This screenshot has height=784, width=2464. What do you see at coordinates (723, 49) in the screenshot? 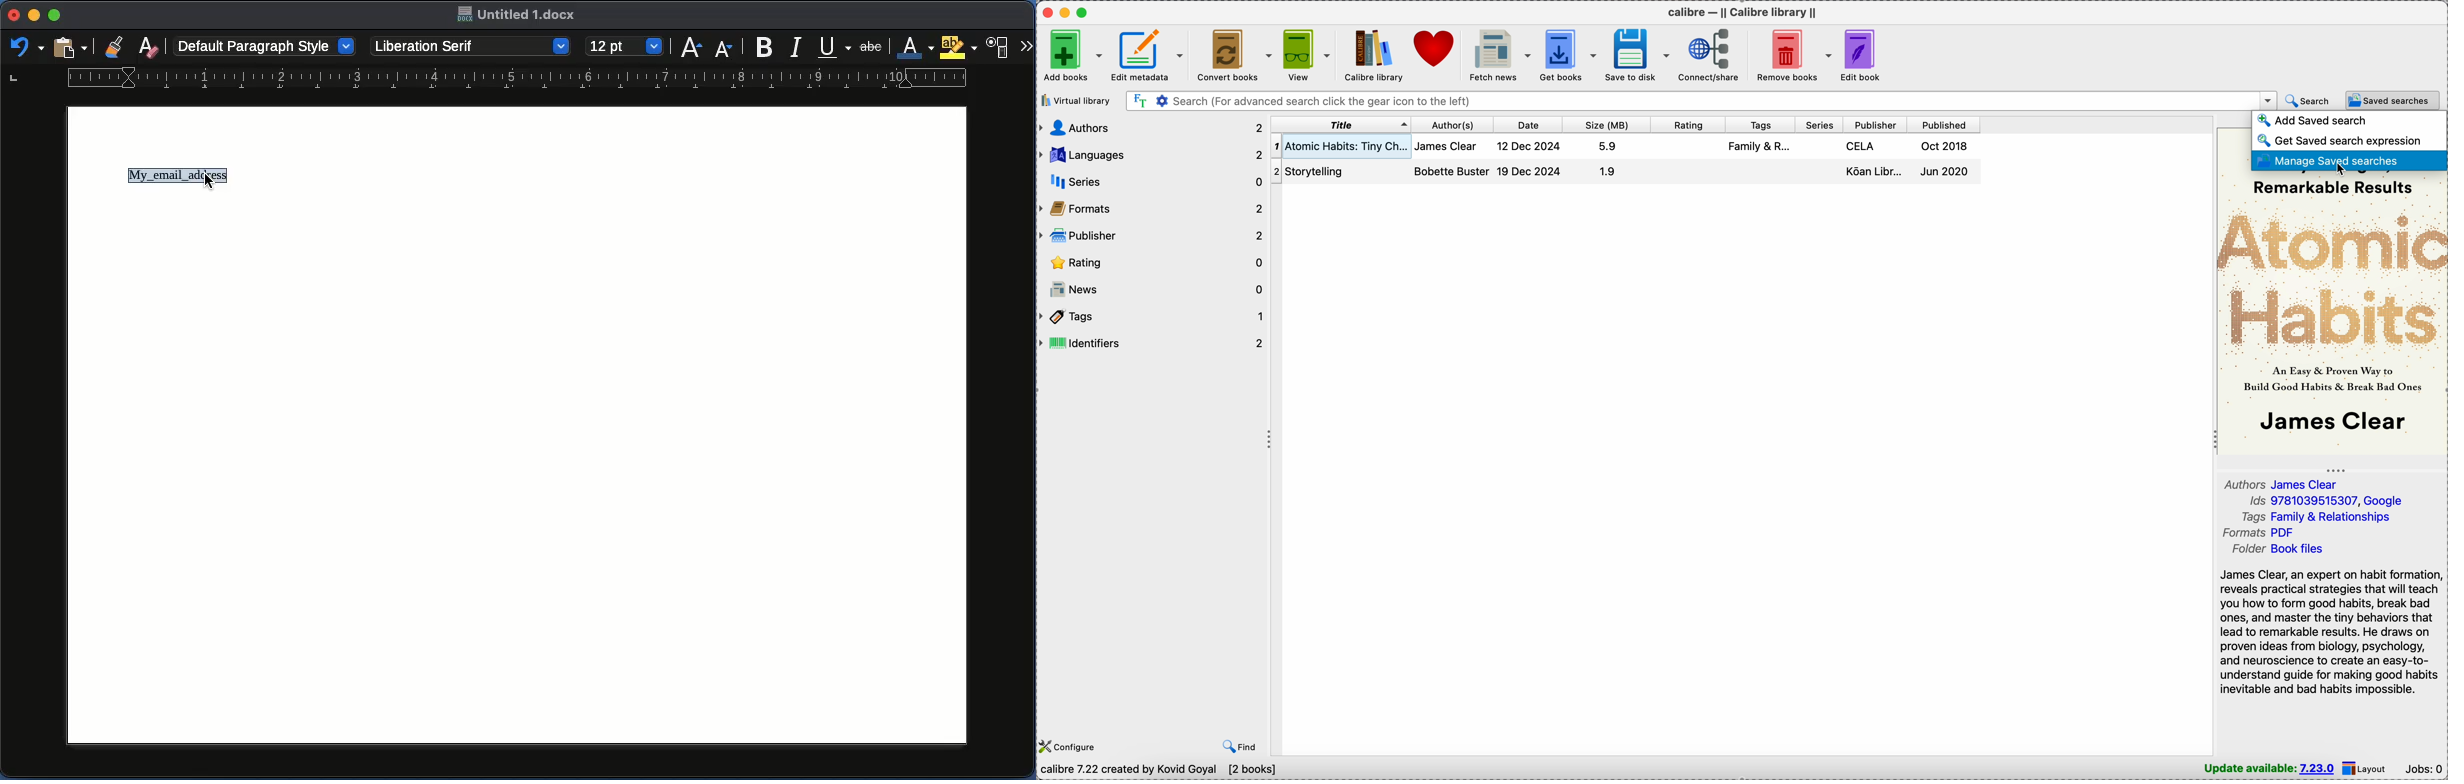
I see `Size decrease` at bounding box center [723, 49].